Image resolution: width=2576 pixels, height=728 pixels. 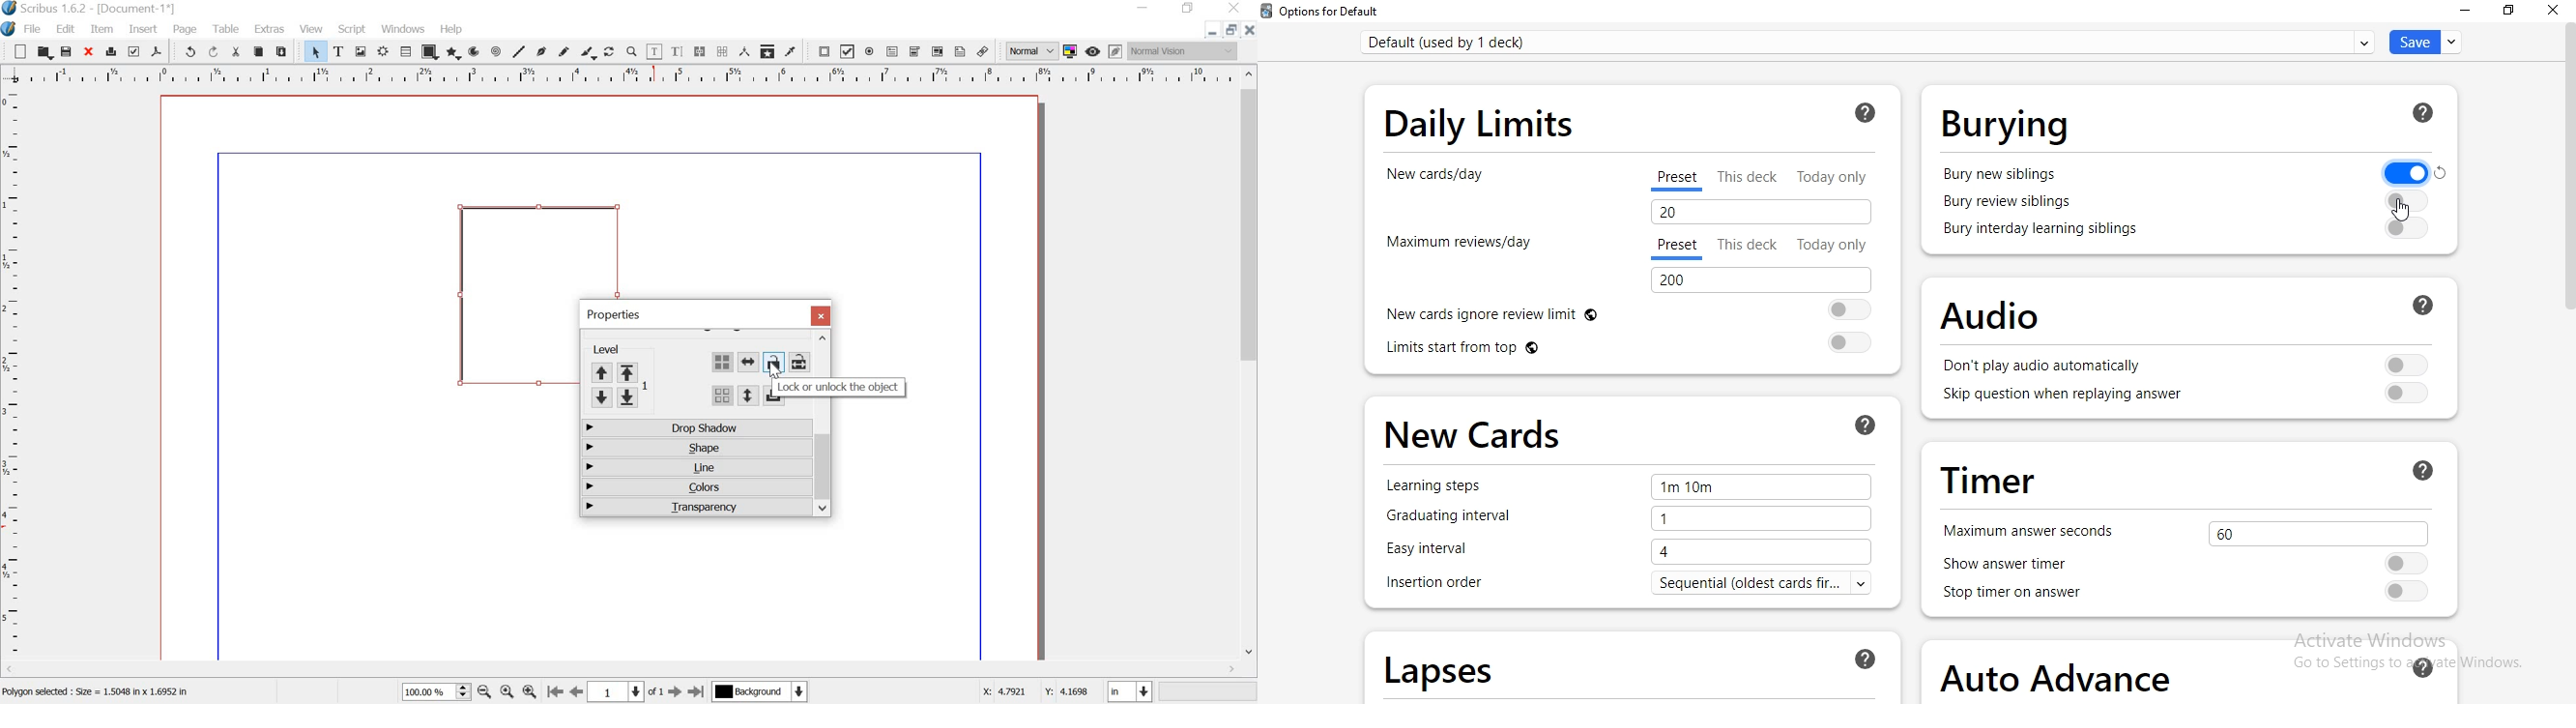 What do you see at coordinates (620, 75) in the screenshot?
I see `ruler` at bounding box center [620, 75].